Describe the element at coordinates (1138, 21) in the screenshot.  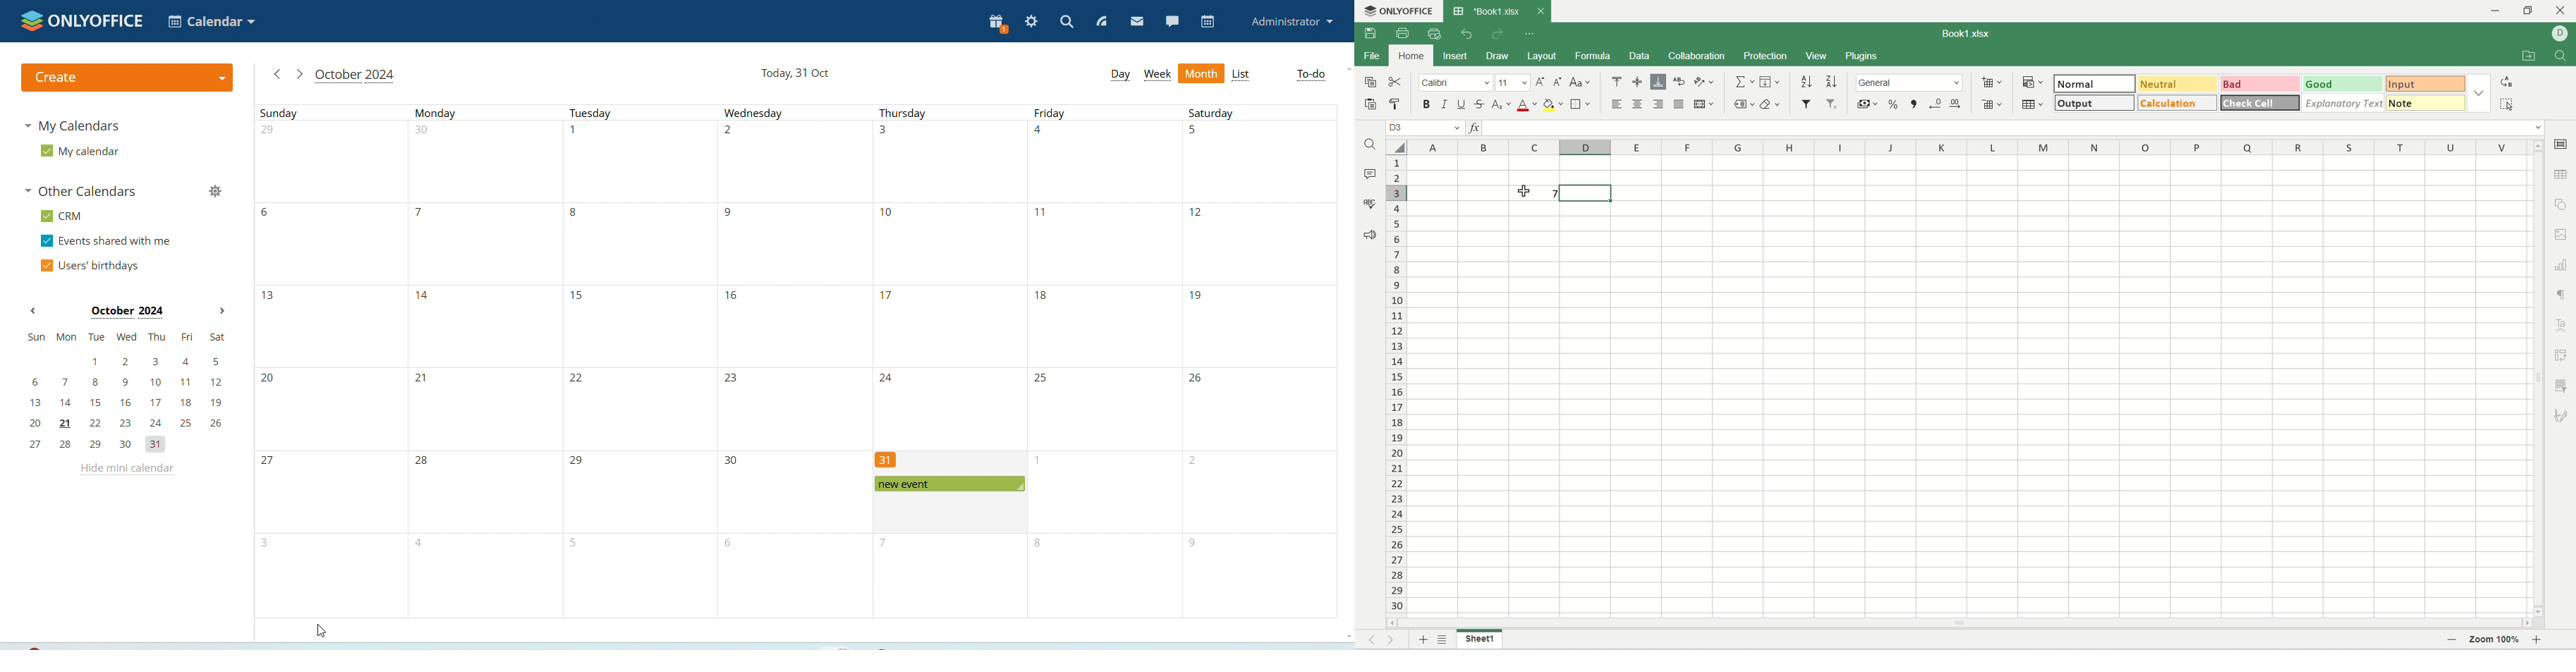
I see `mail` at that location.